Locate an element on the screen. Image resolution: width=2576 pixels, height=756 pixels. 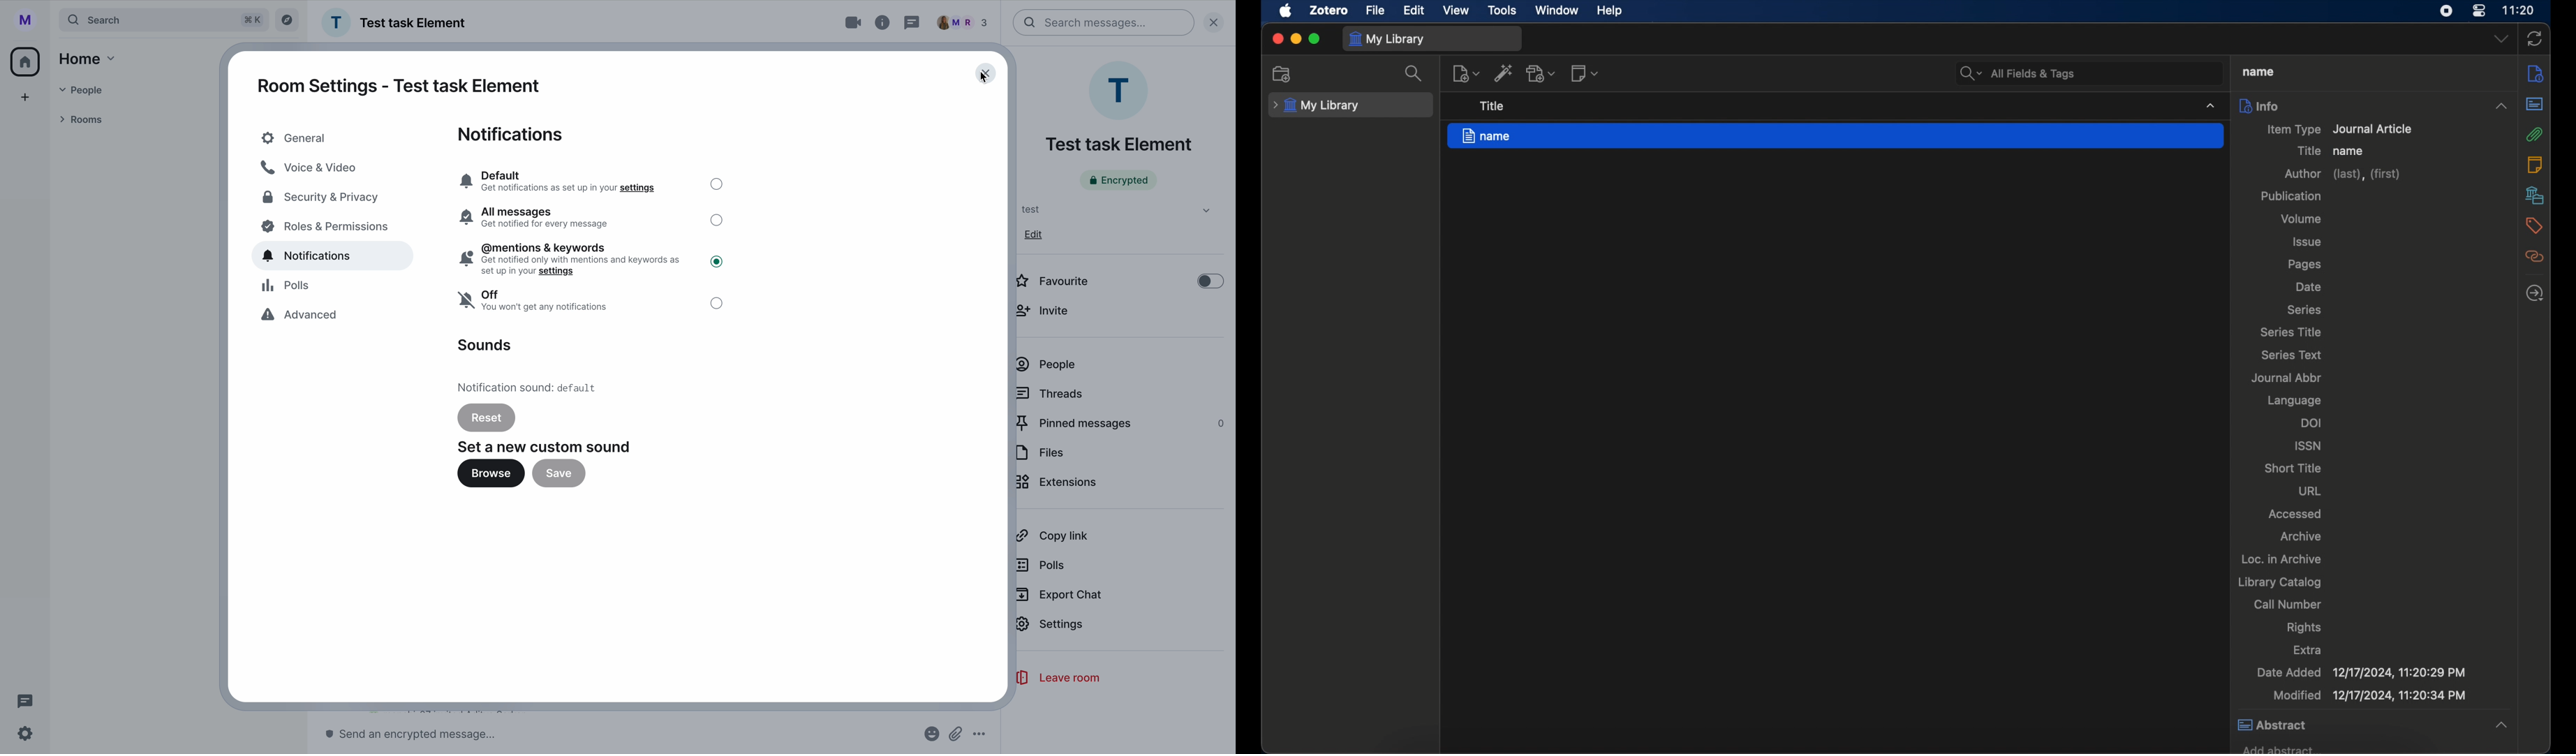
tags is located at coordinates (2533, 225).